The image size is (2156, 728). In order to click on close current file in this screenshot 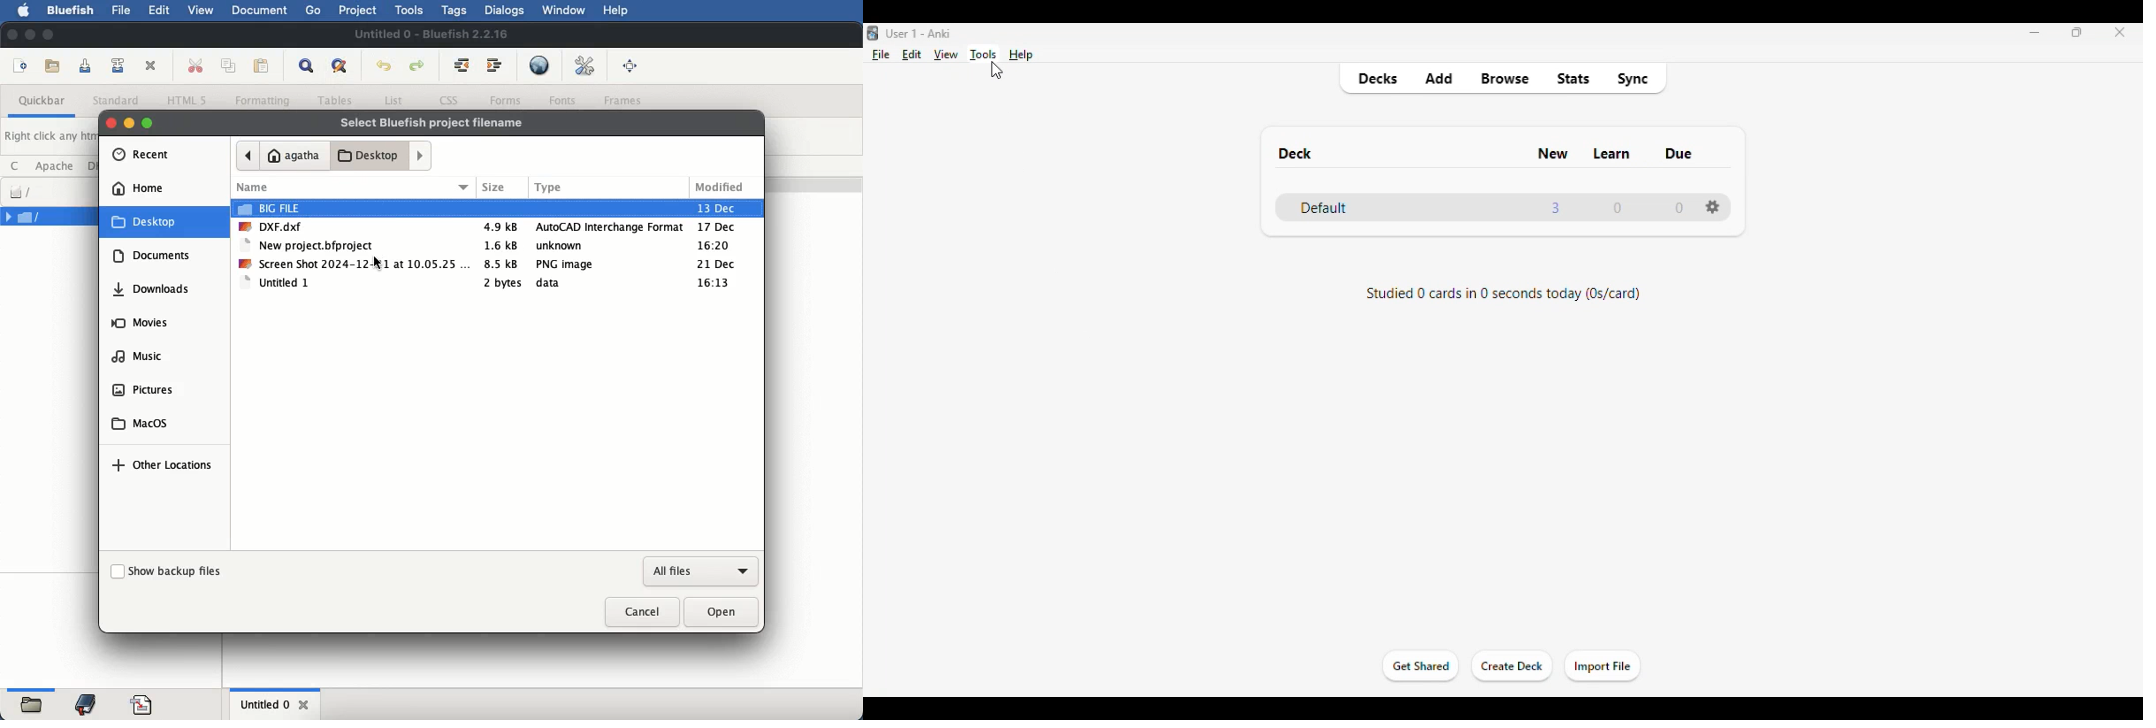, I will do `click(152, 66)`.